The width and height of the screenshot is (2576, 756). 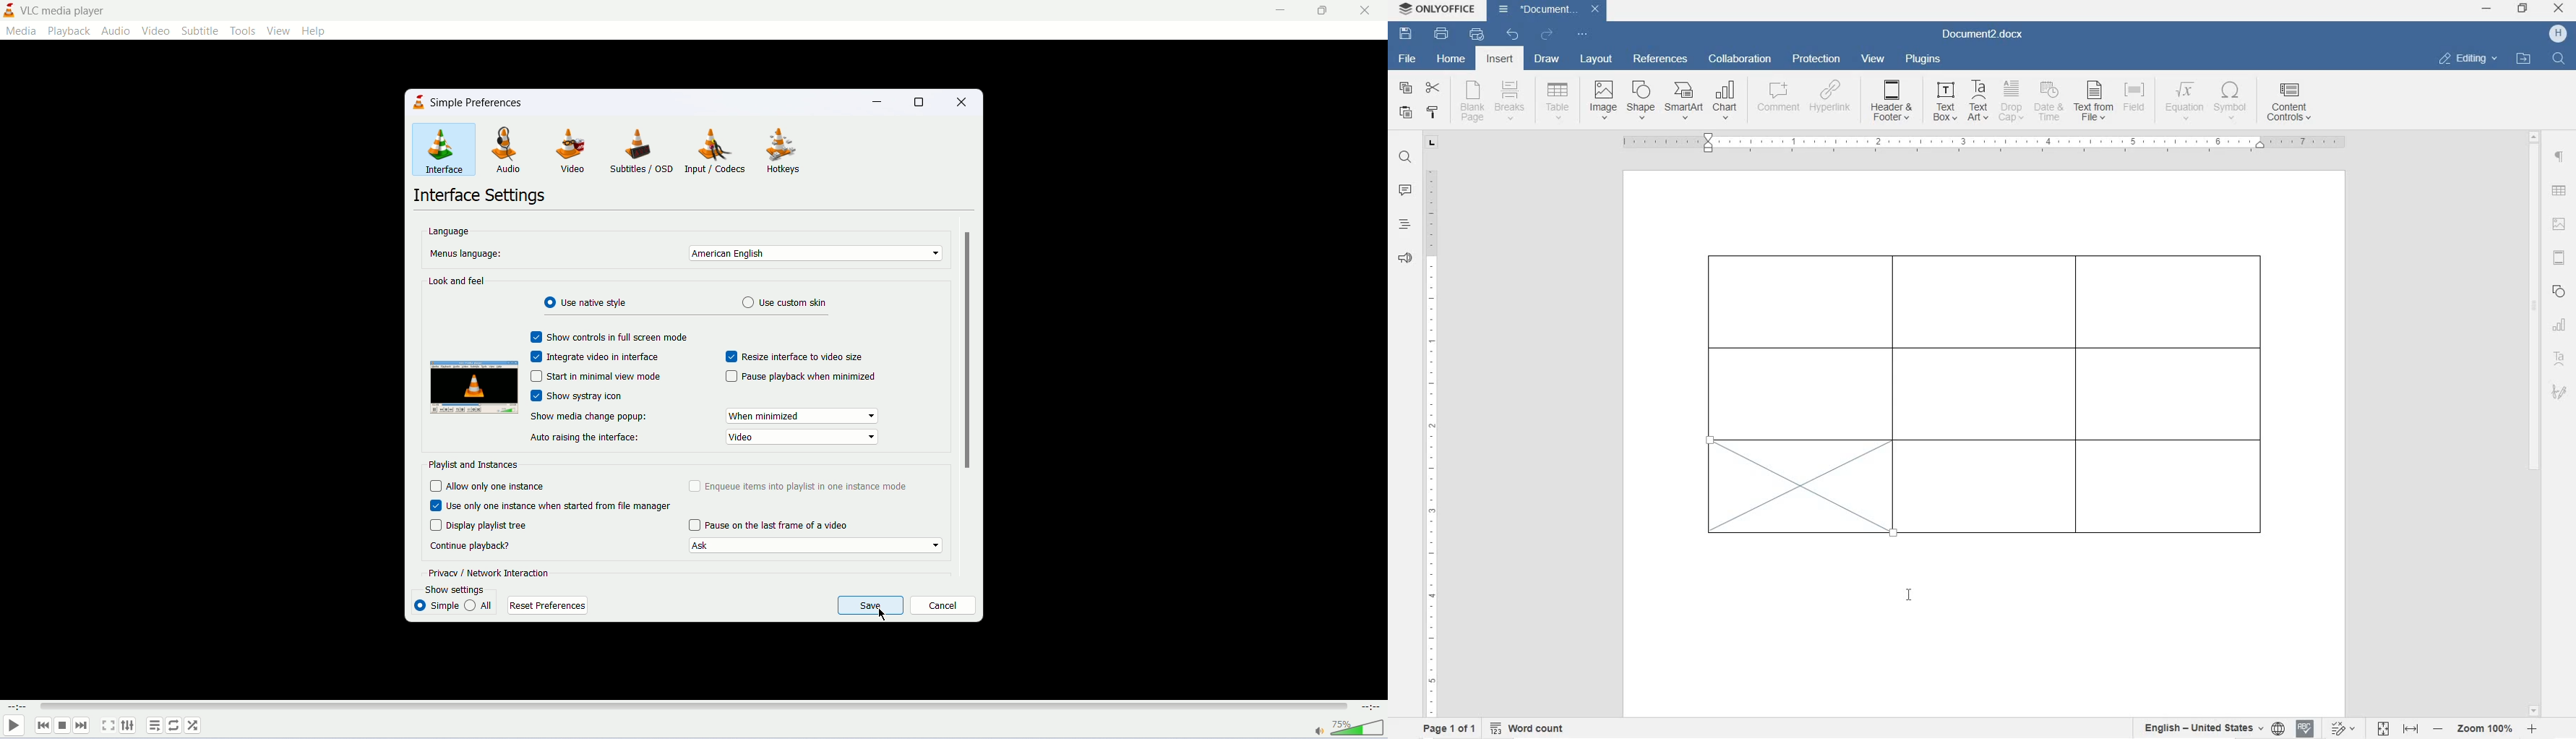 I want to click on undo, so click(x=1512, y=35).